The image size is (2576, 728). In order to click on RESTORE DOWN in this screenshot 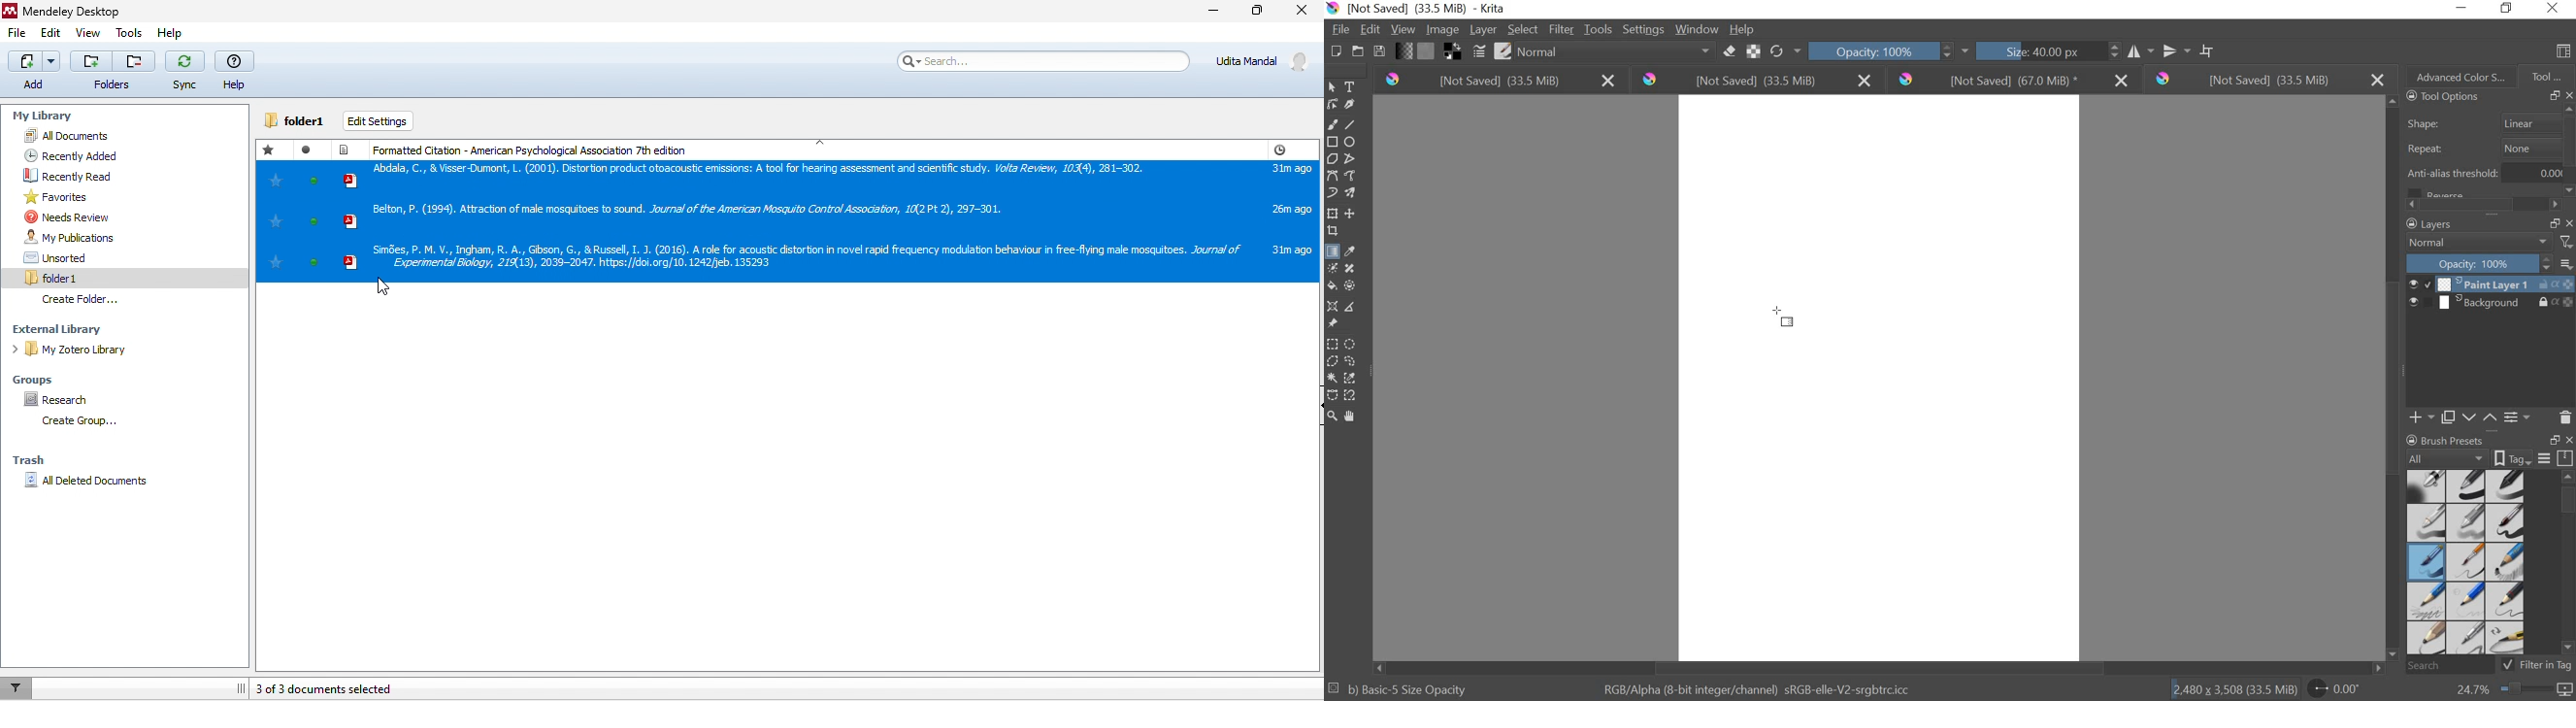, I will do `click(2556, 441)`.